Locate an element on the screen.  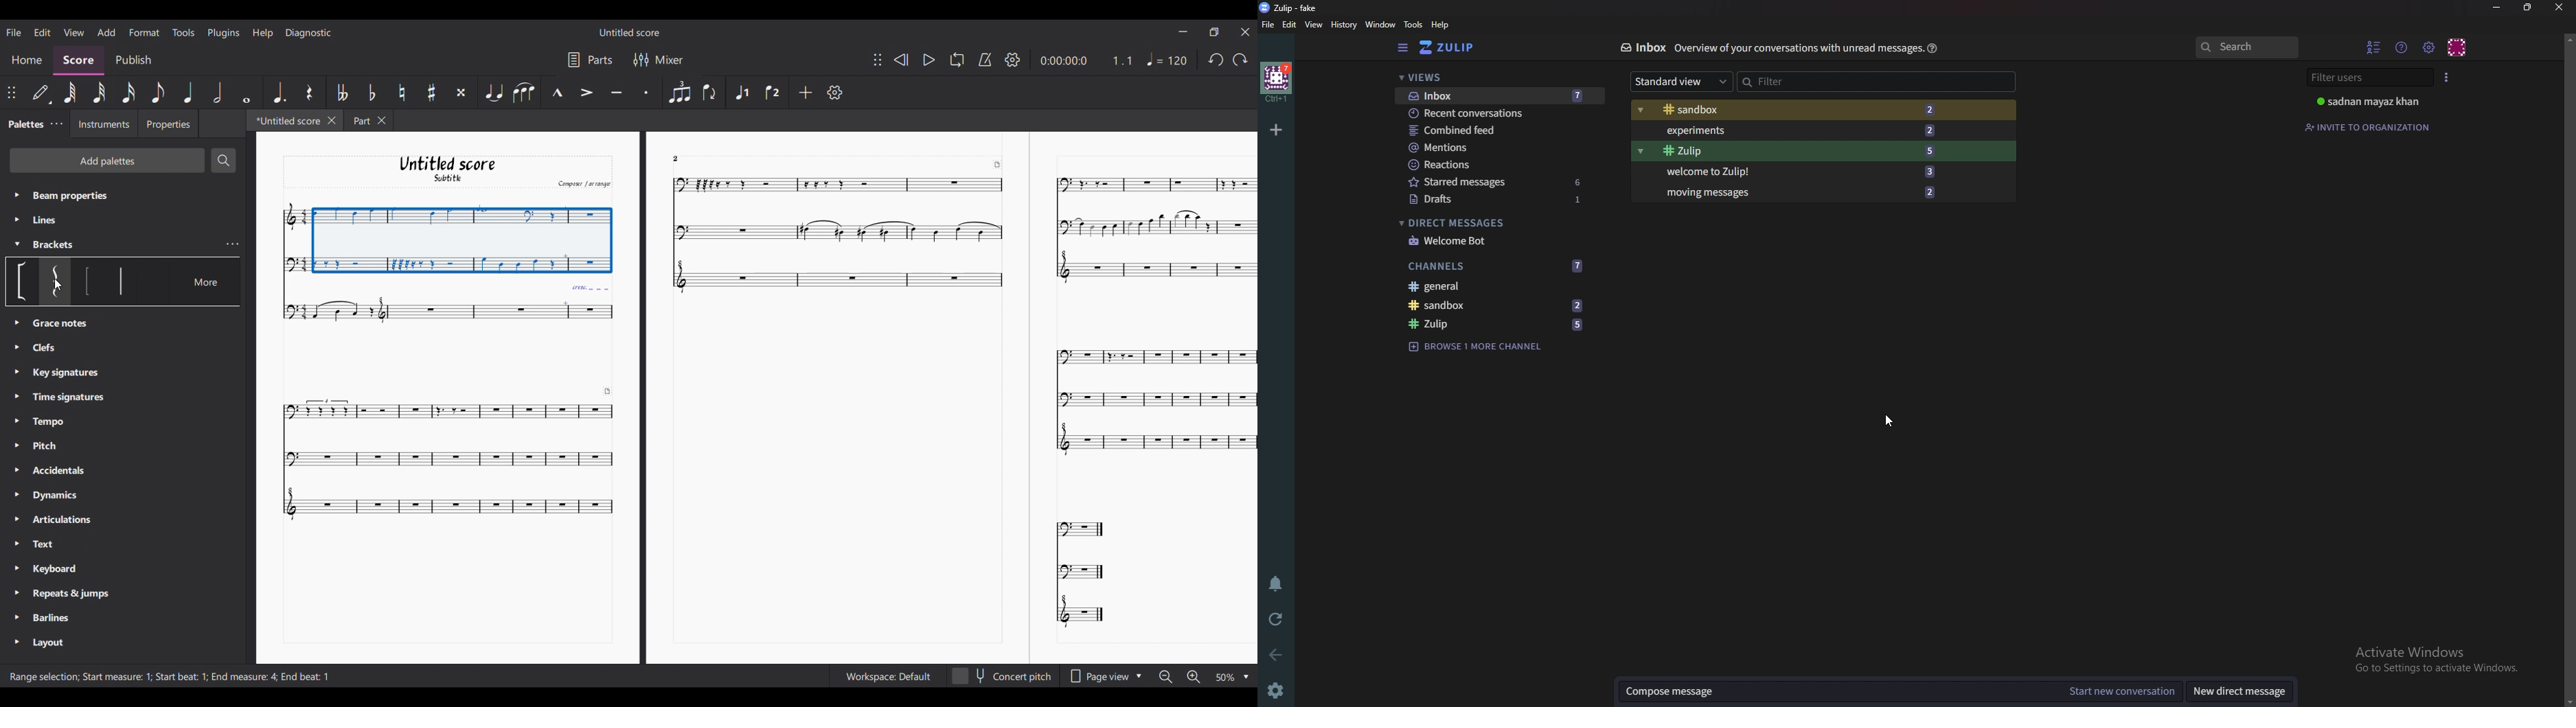
Plugins is located at coordinates (224, 33).